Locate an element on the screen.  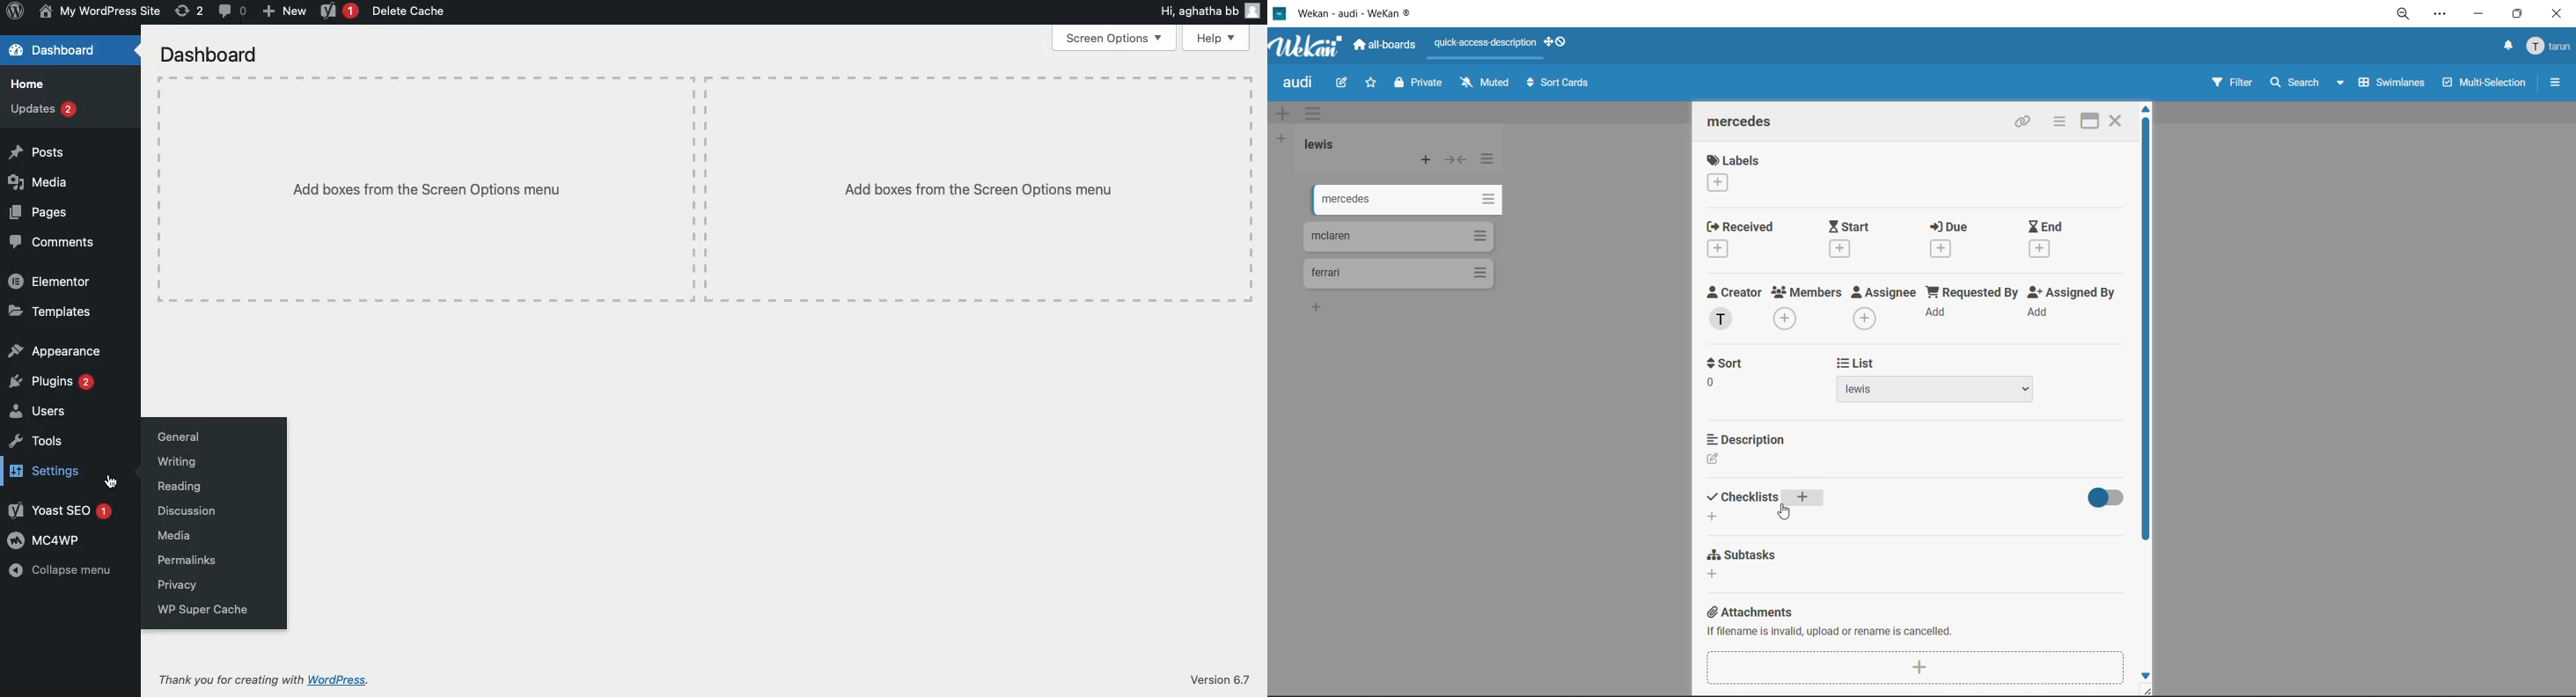
sort is located at coordinates (1730, 388).